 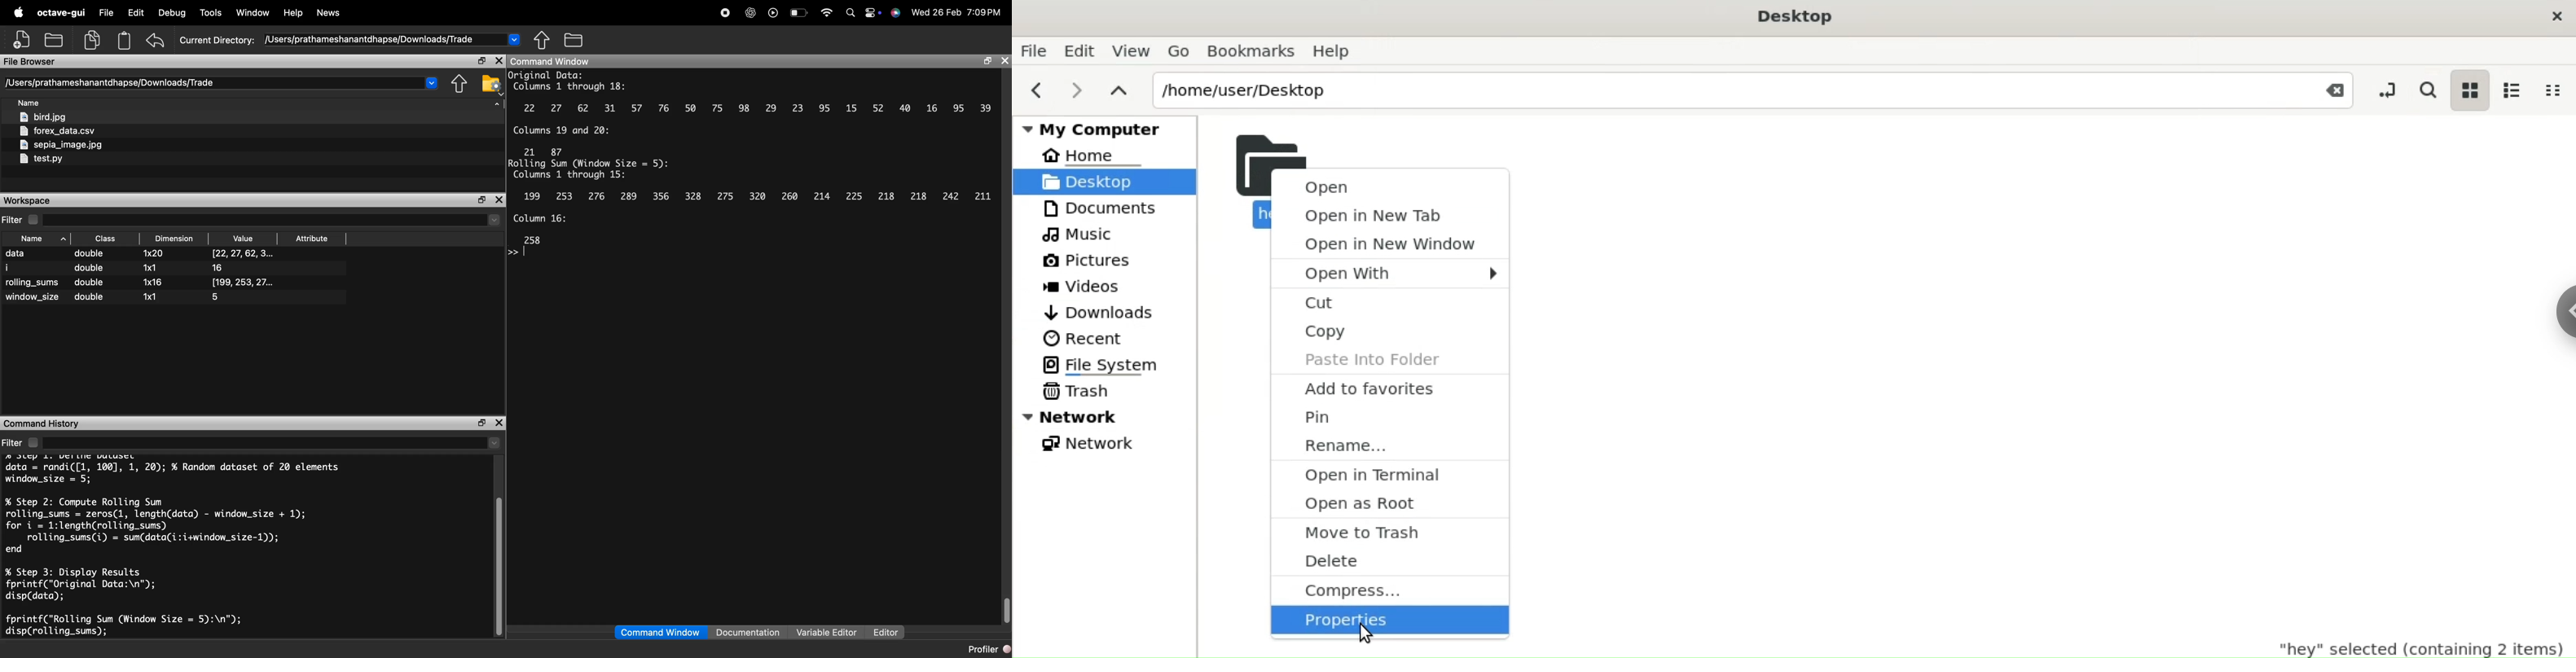 I want to click on wifi, so click(x=827, y=13).